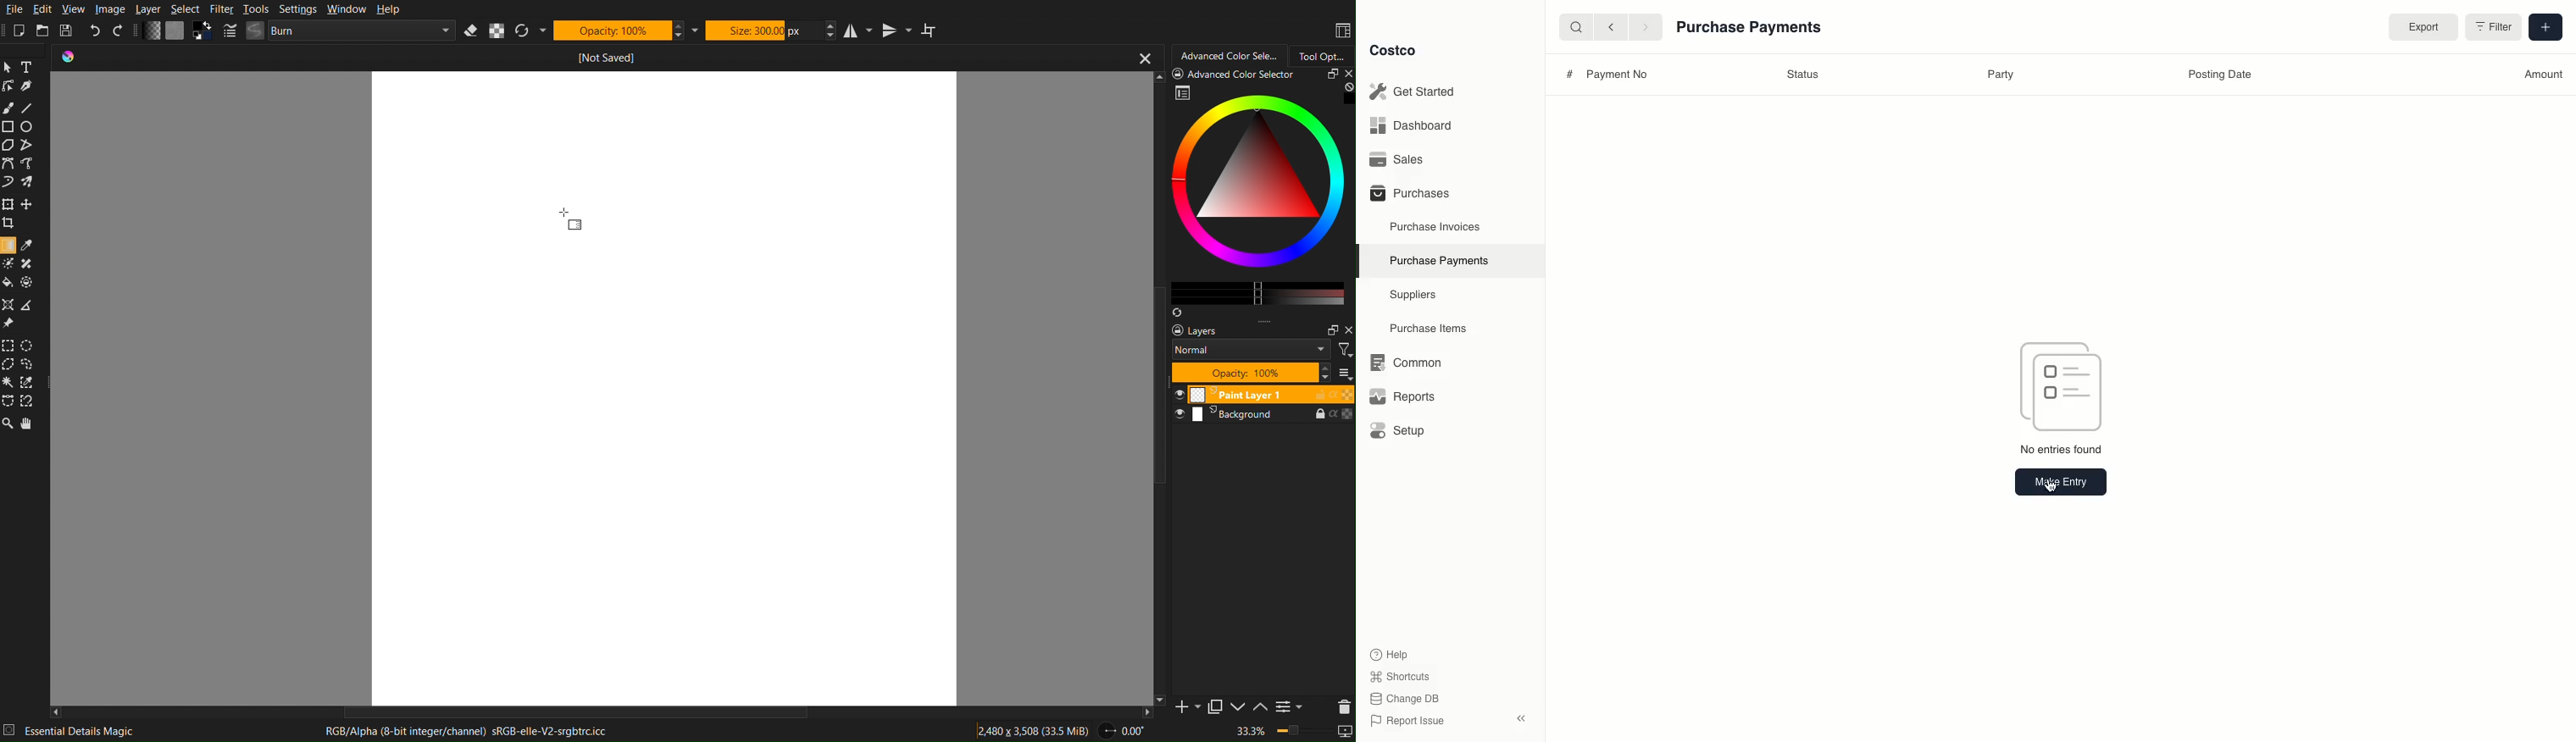  What do you see at coordinates (2060, 481) in the screenshot?
I see `Make Entry` at bounding box center [2060, 481].